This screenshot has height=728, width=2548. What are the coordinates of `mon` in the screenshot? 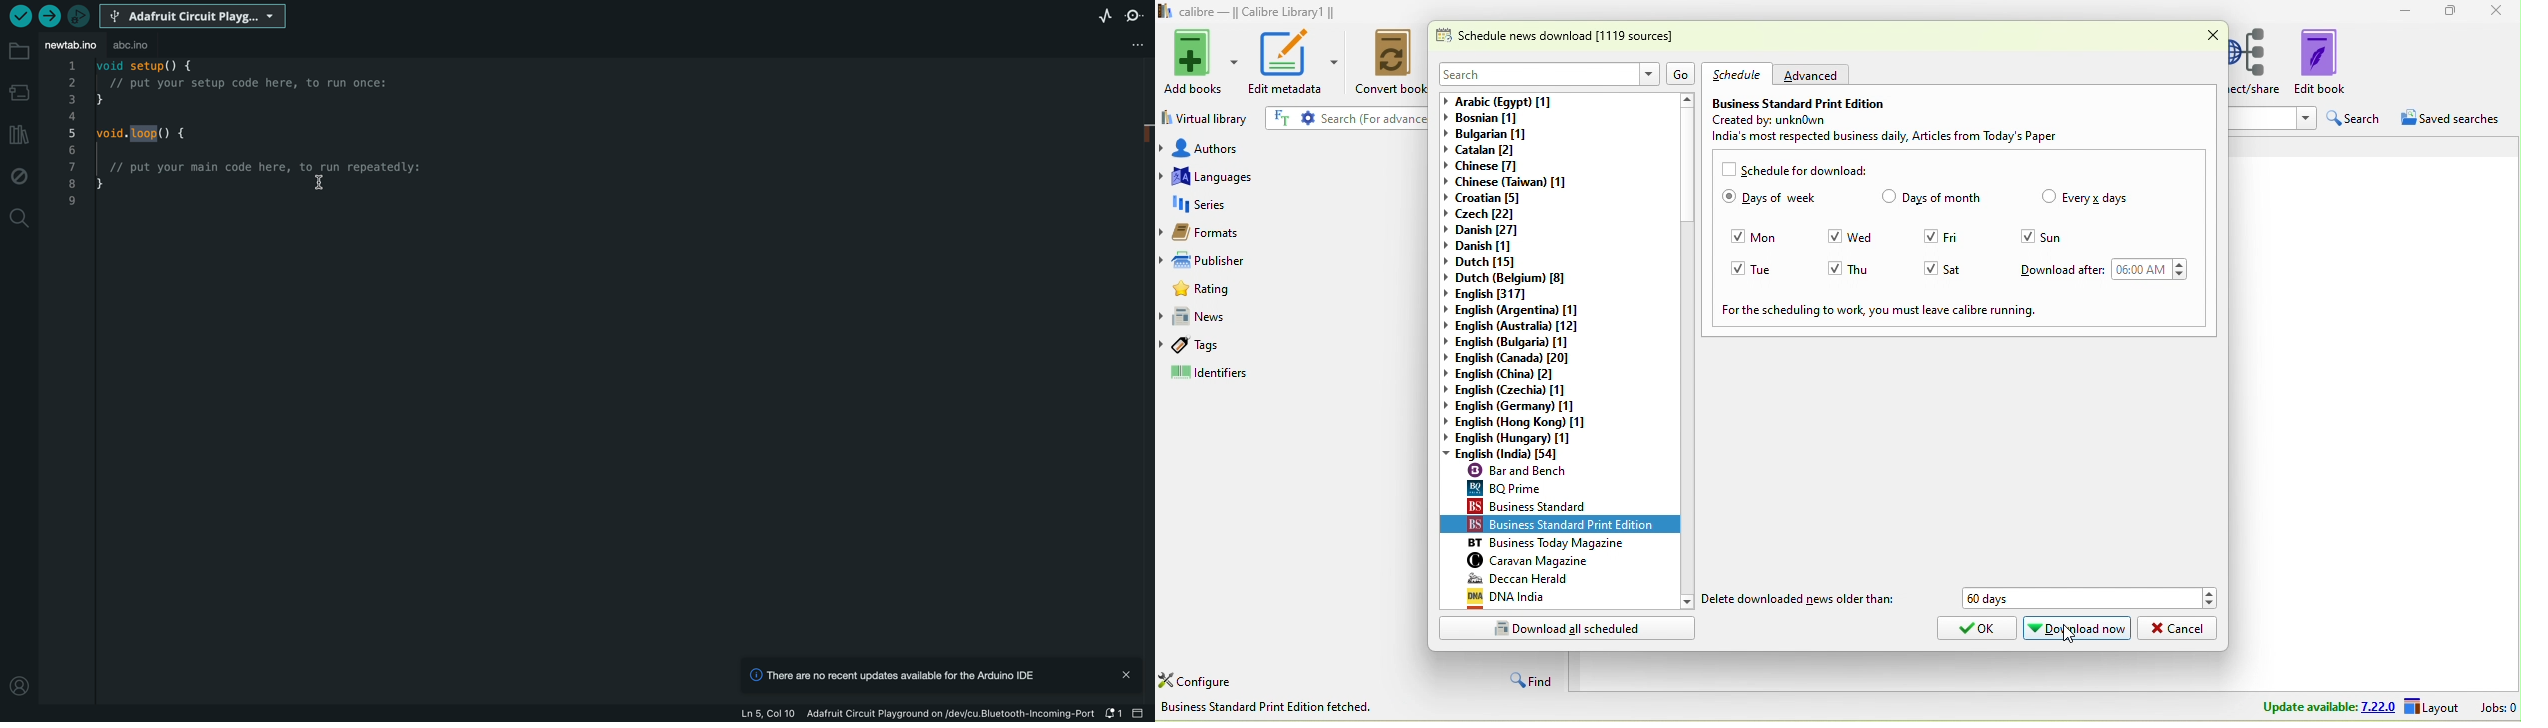 It's located at (1772, 238).